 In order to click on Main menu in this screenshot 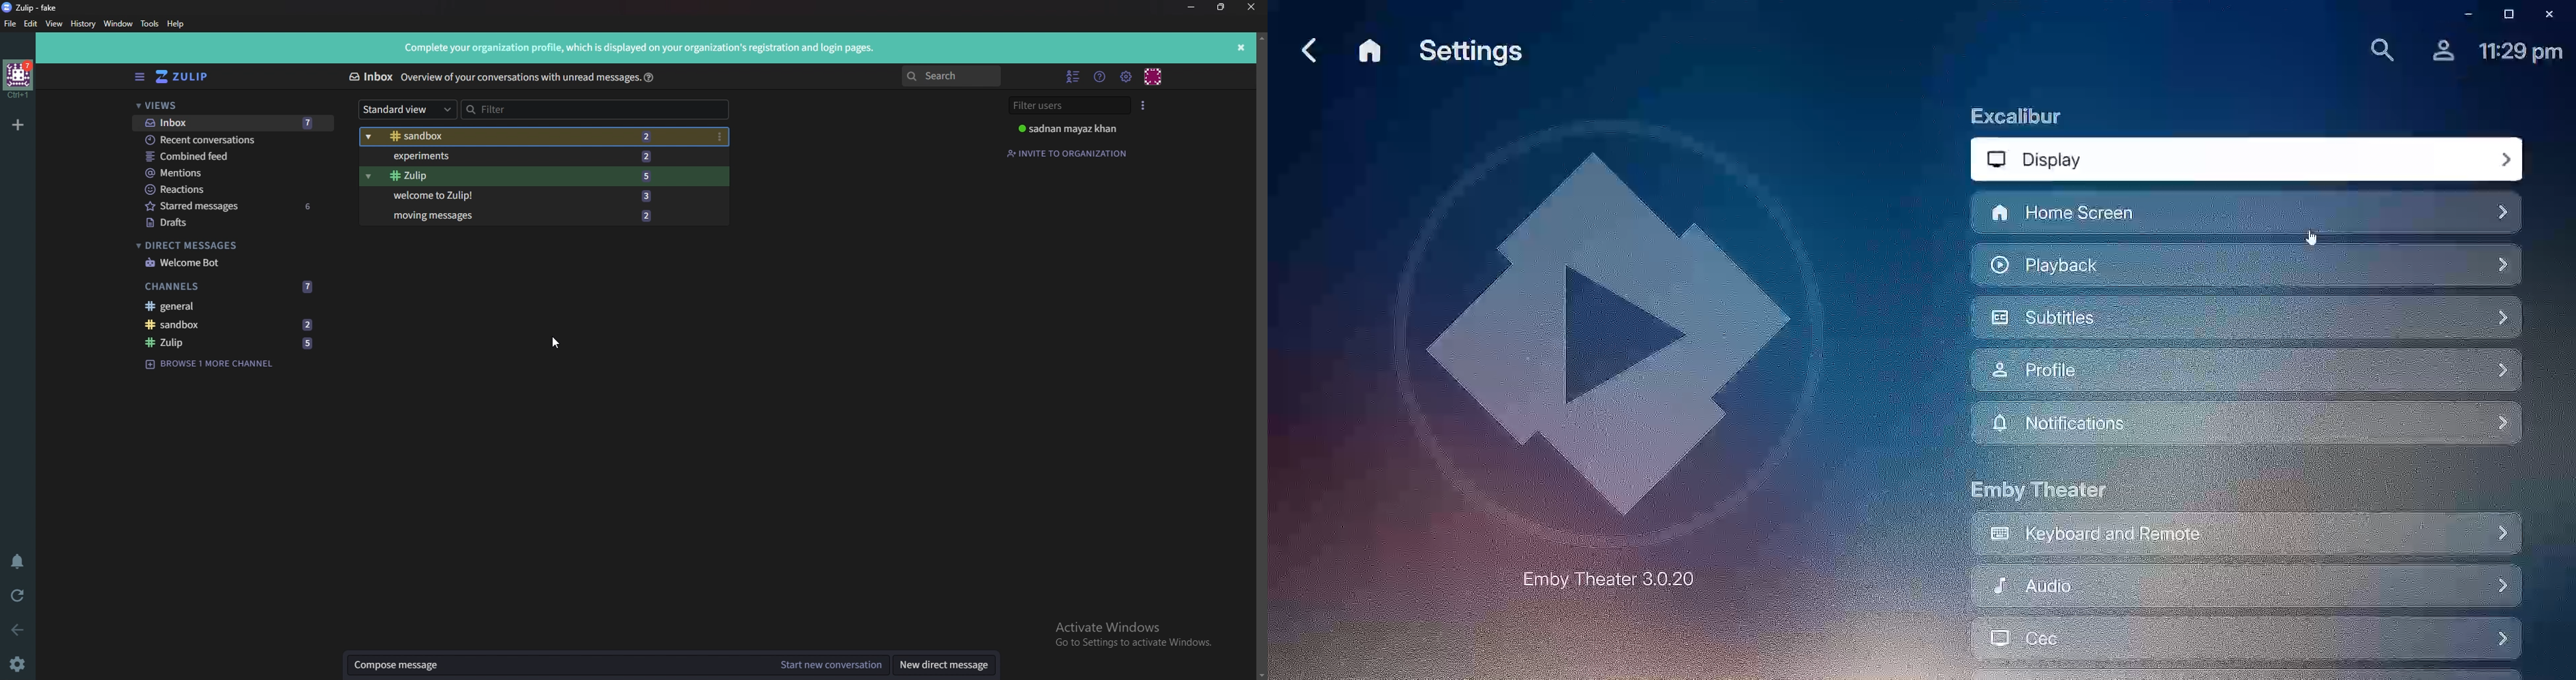, I will do `click(1125, 76)`.